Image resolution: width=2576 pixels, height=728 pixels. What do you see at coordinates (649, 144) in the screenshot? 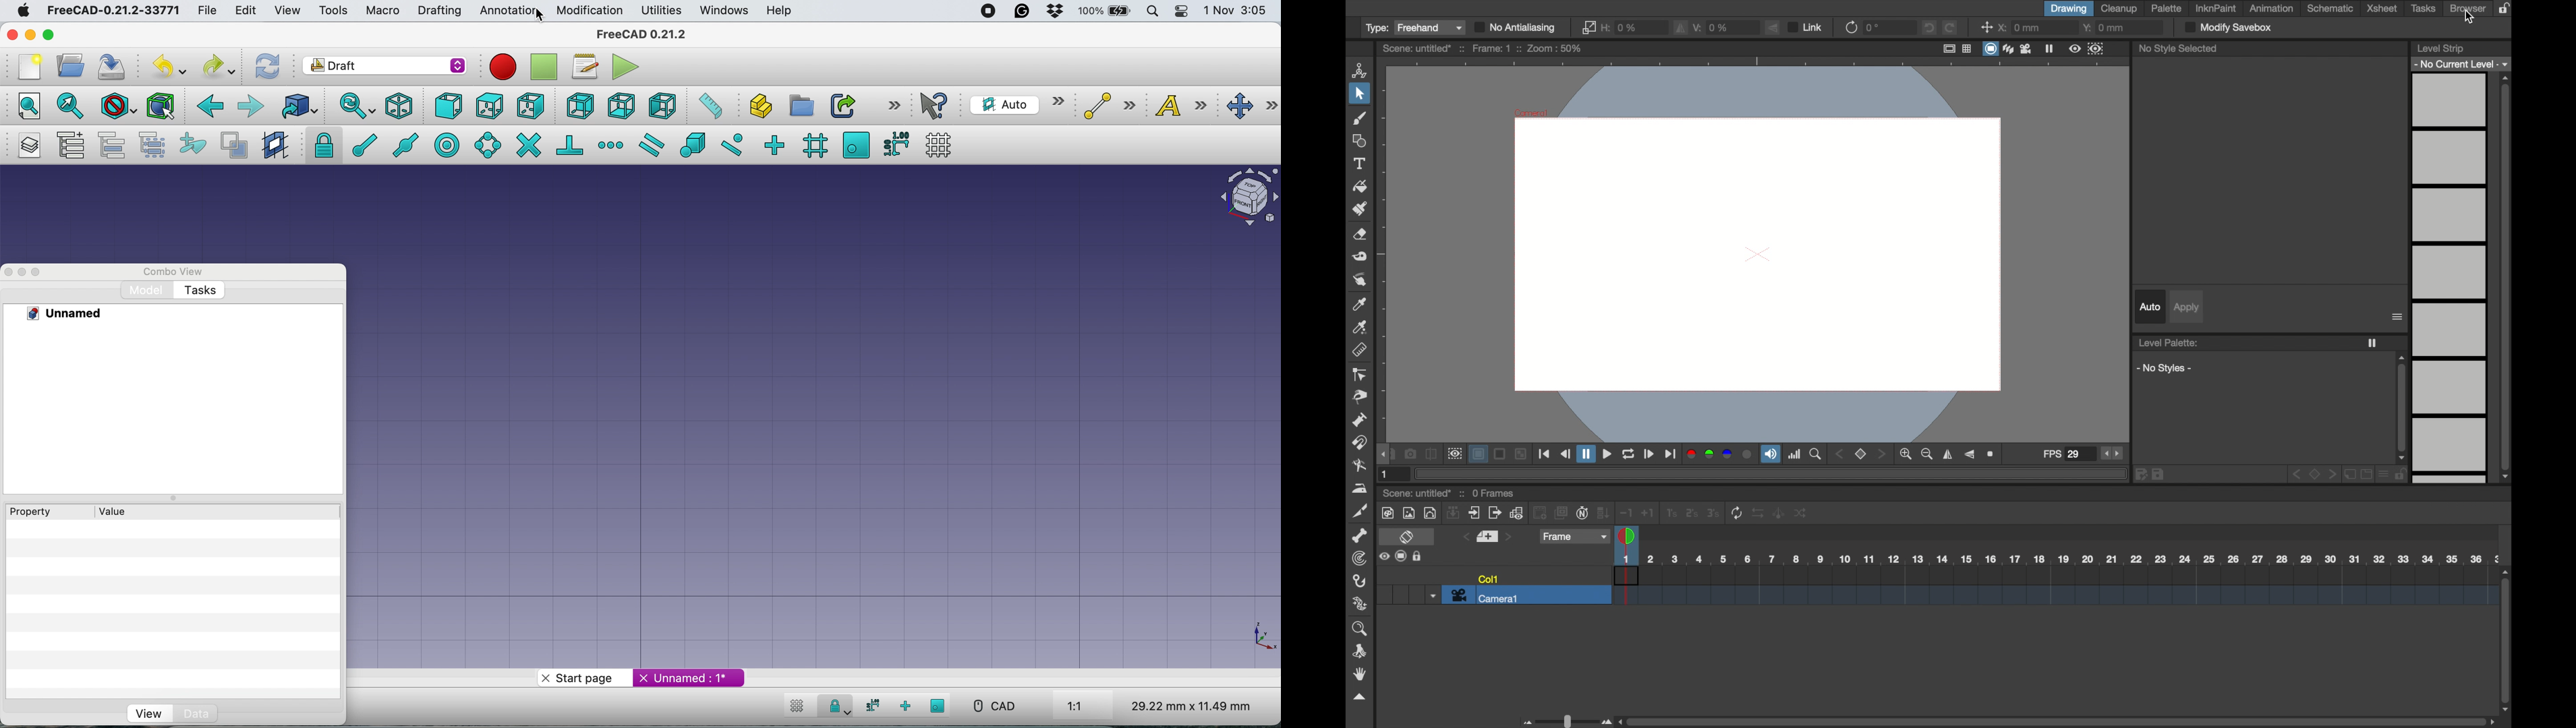
I see `snap parallel` at bounding box center [649, 144].